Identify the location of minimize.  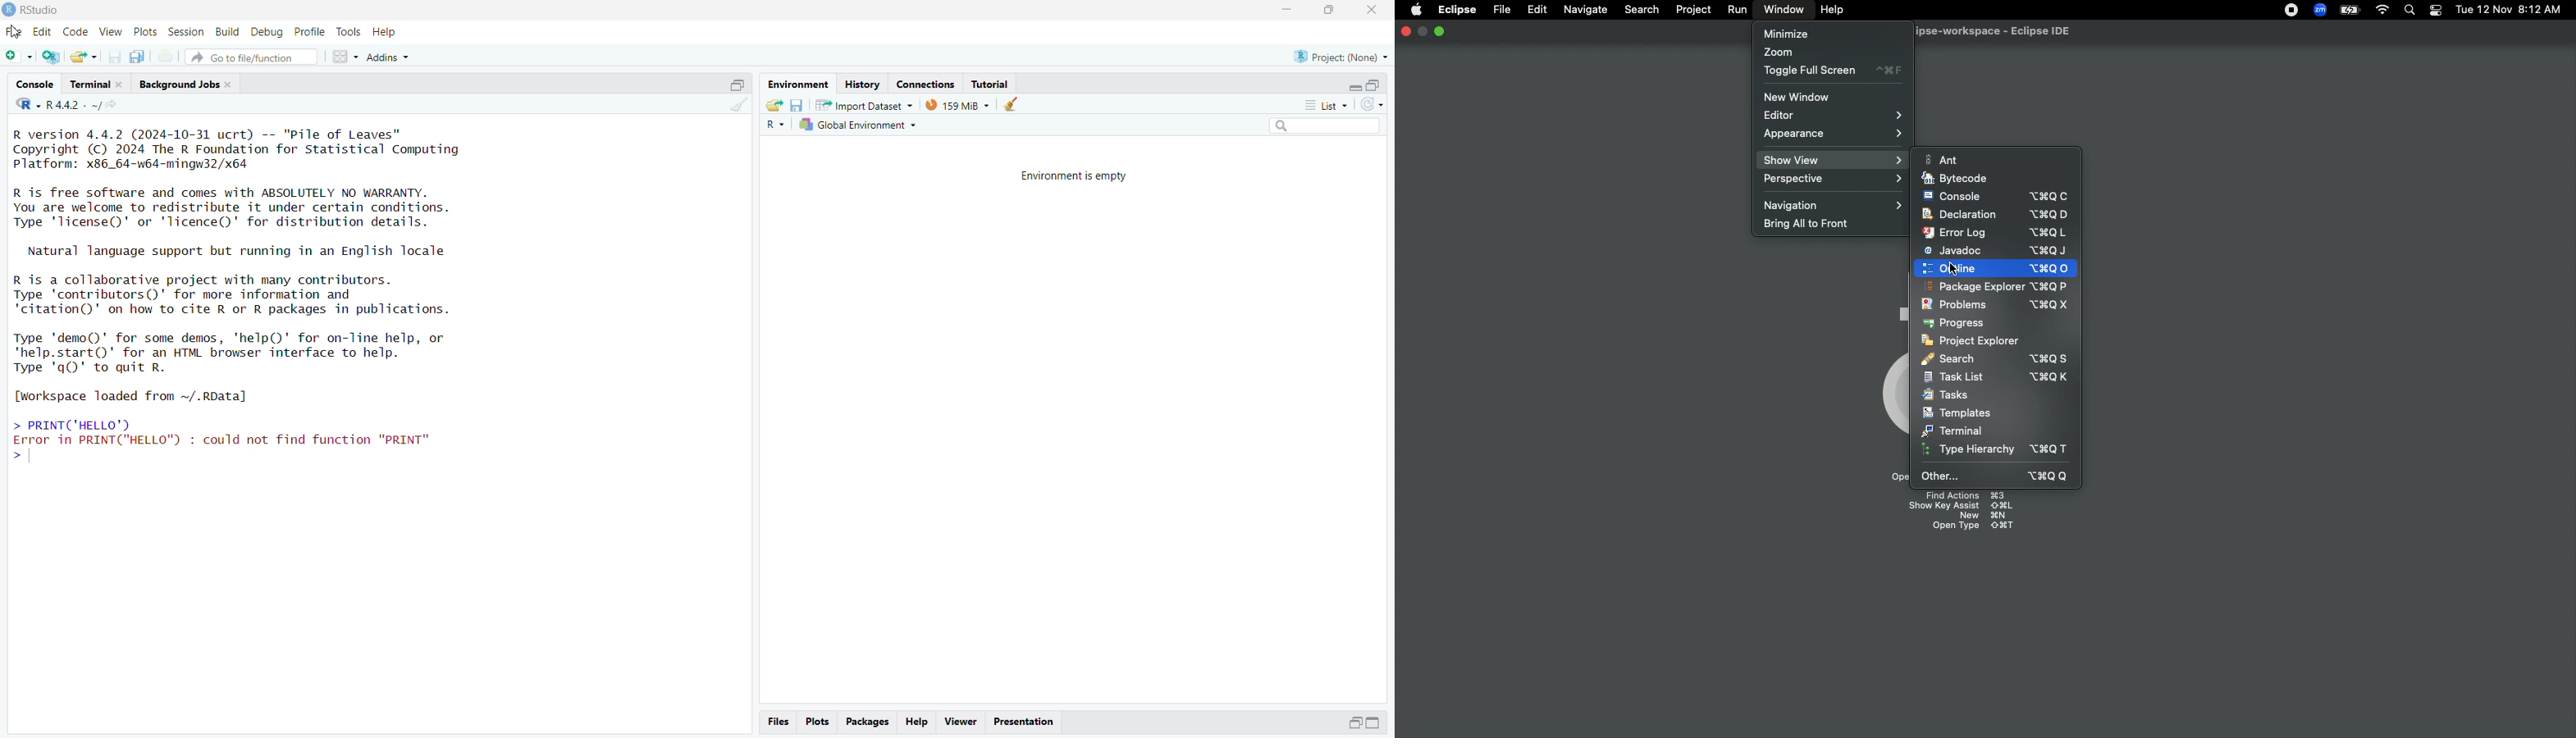
(1288, 11).